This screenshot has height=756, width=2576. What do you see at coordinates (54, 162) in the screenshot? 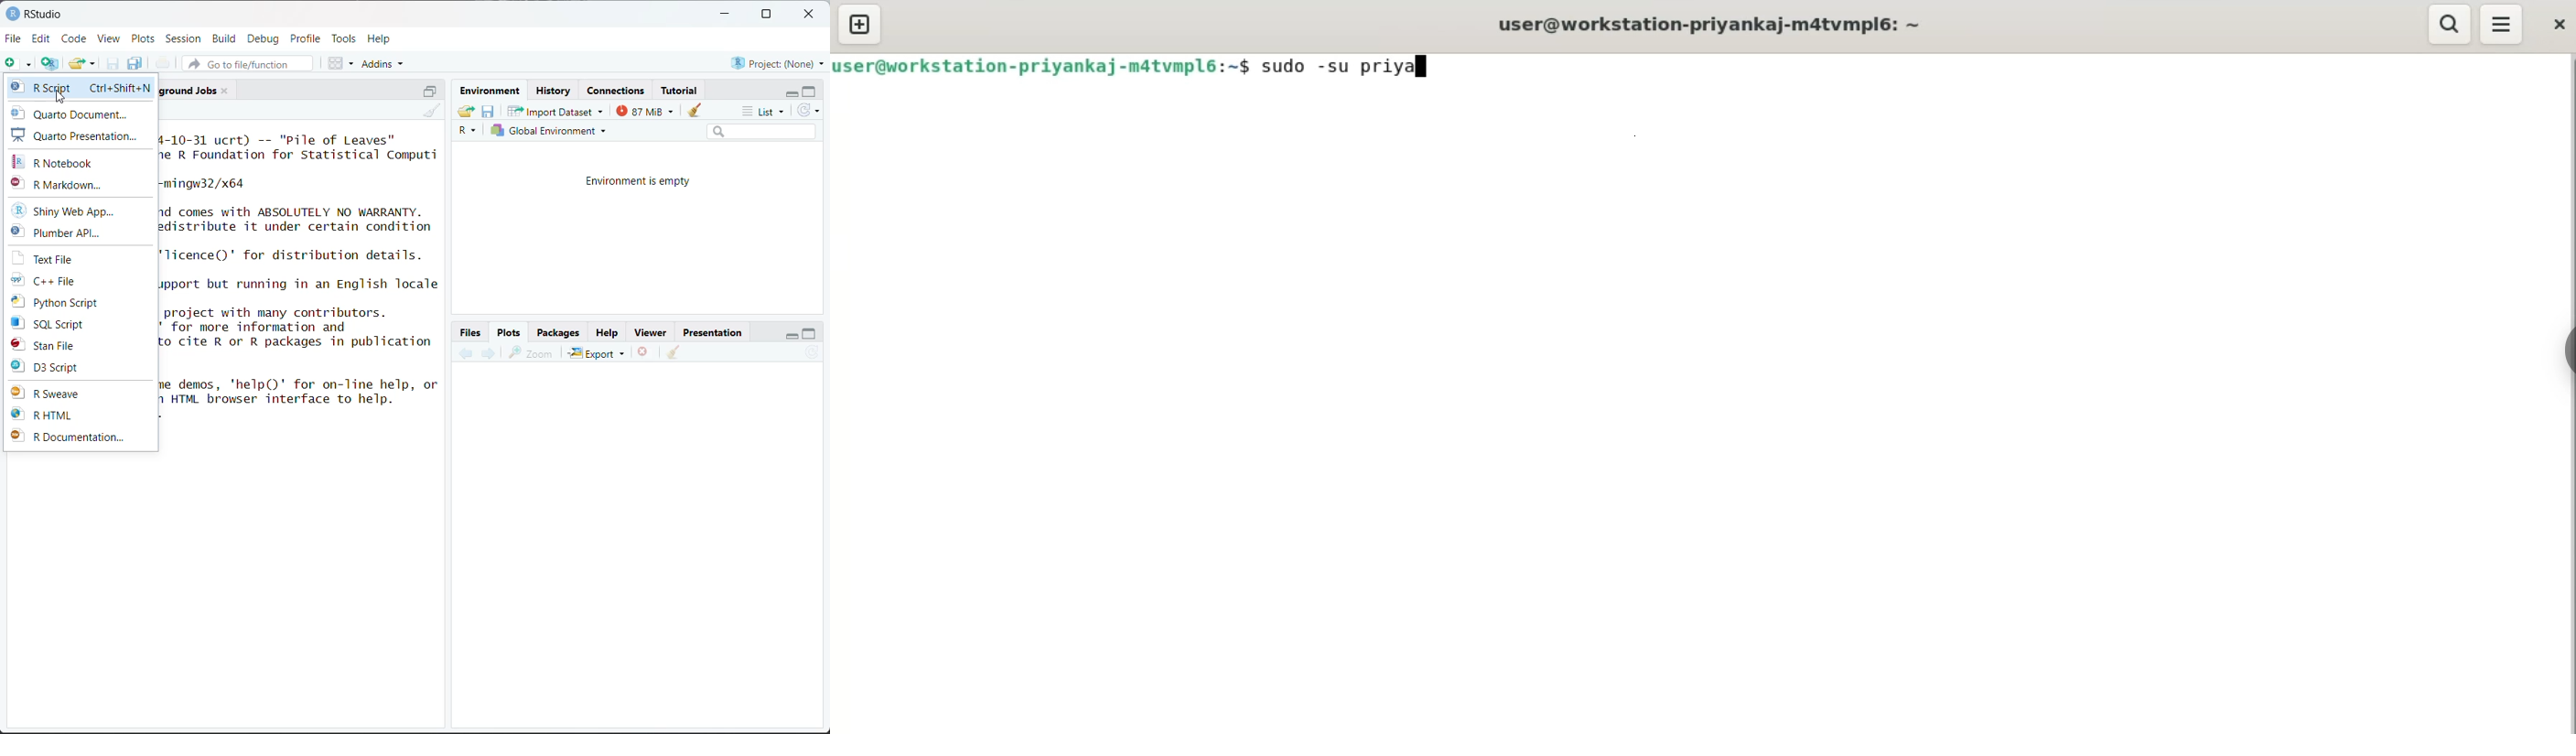
I see `R Notebook` at bounding box center [54, 162].